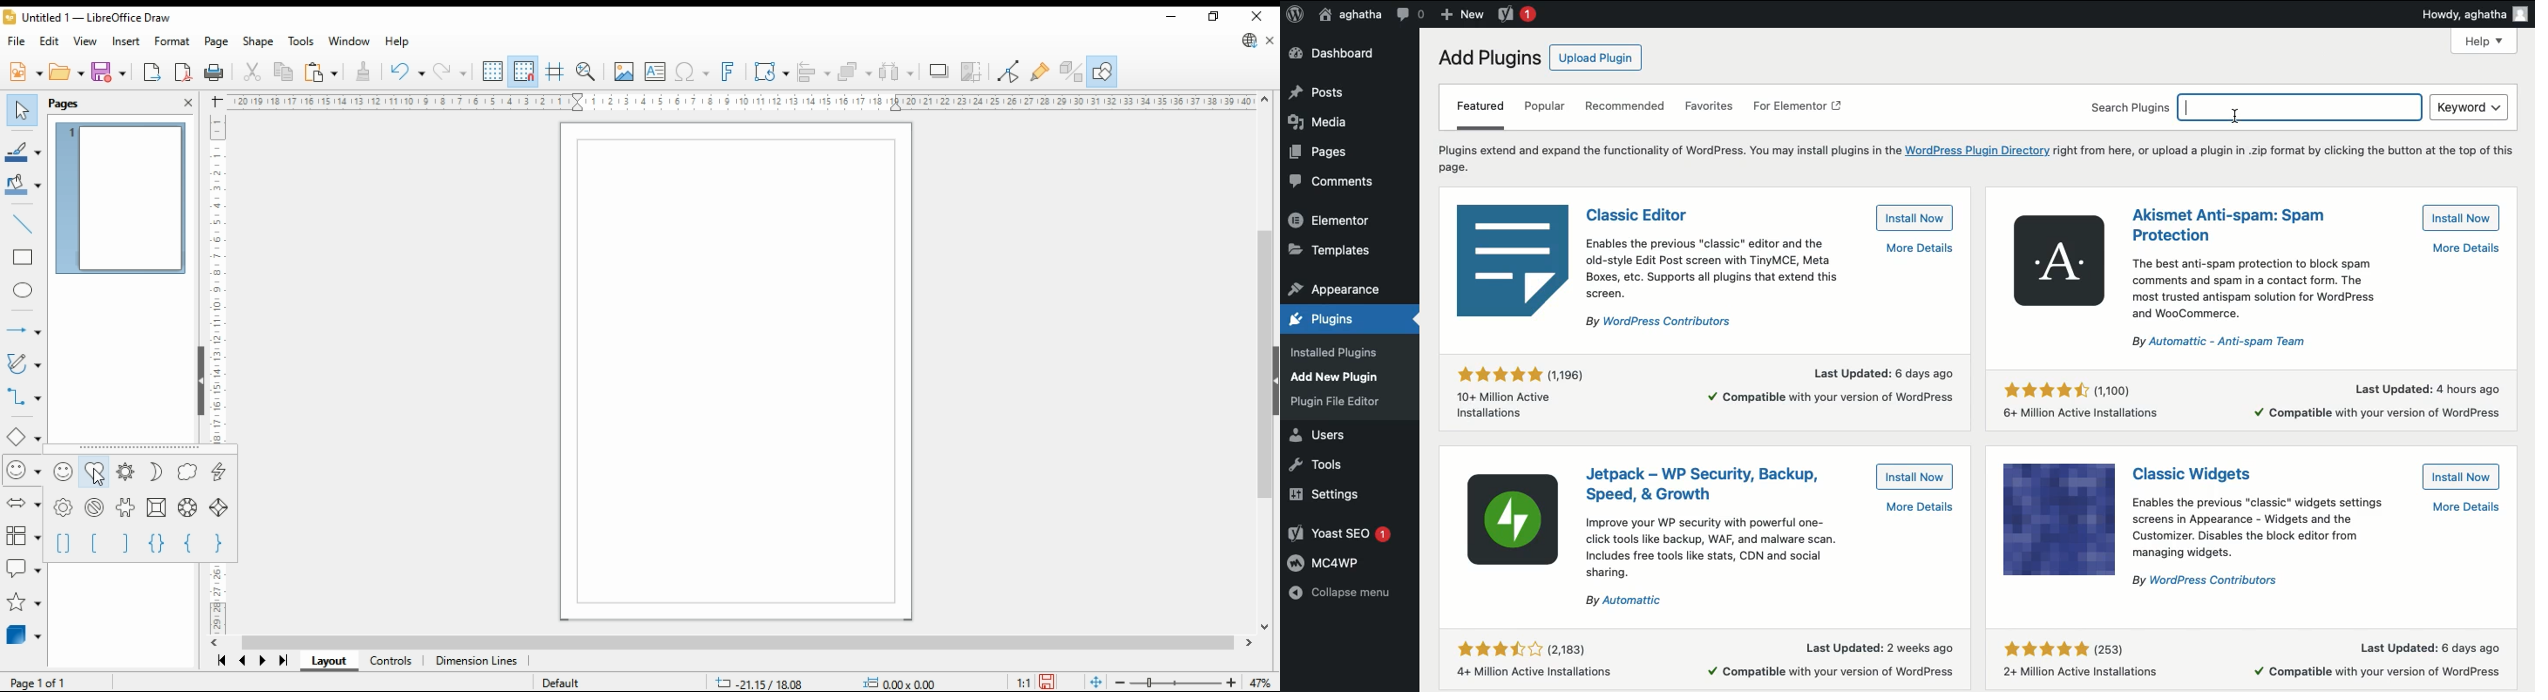 Image resolution: width=2548 pixels, height=700 pixels. What do you see at coordinates (1594, 58) in the screenshot?
I see `Upload plugin` at bounding box center [1594, 58].